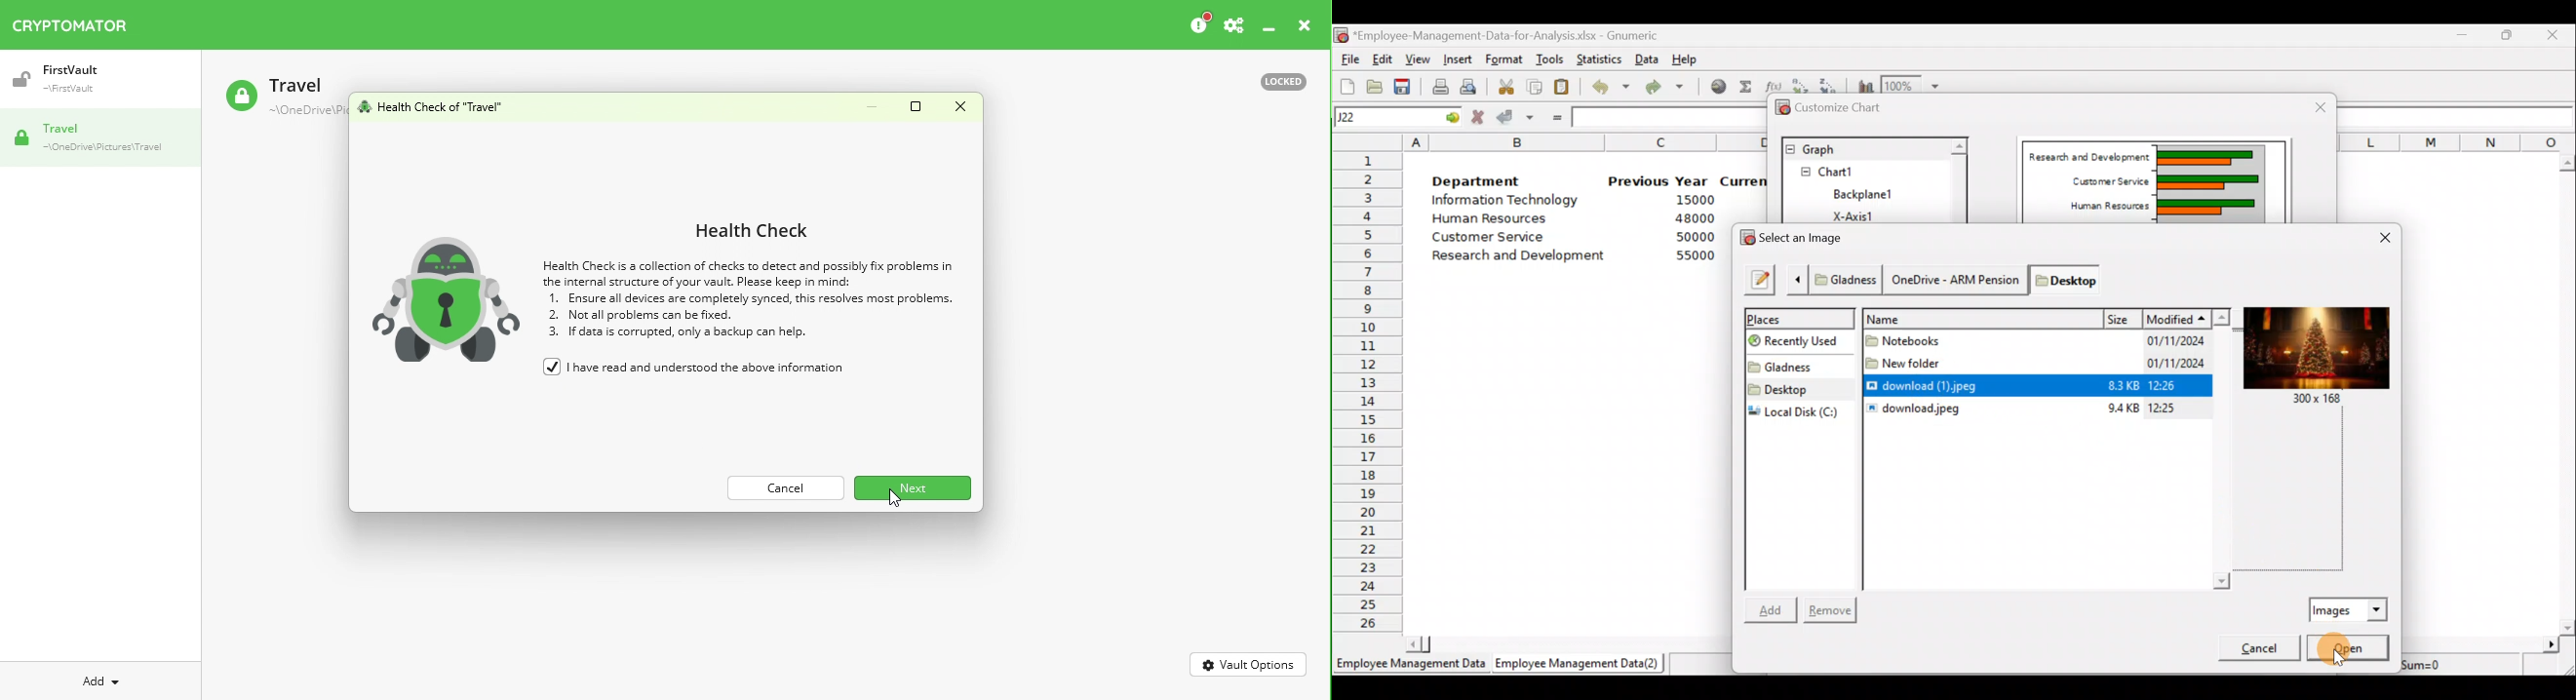 The height and width of the screenshot is (700, 2576). Describe the element at coordinates (1451, 117) in the screenshot. I see `go to` at that location.